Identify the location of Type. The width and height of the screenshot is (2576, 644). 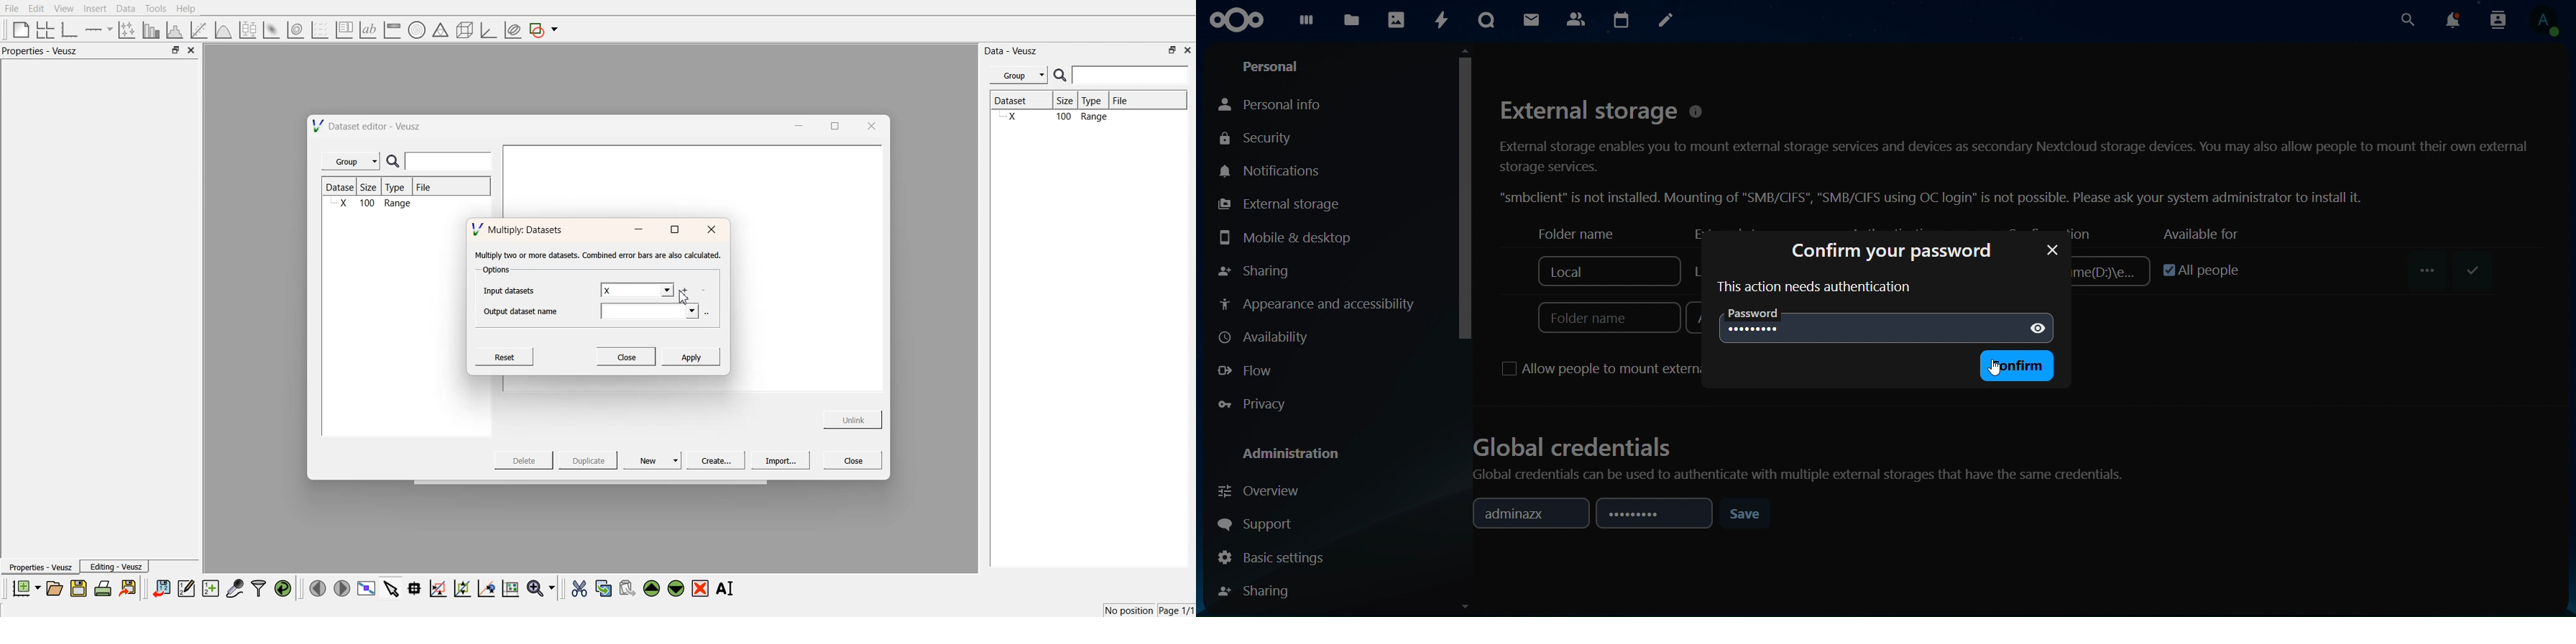
(399, 187).